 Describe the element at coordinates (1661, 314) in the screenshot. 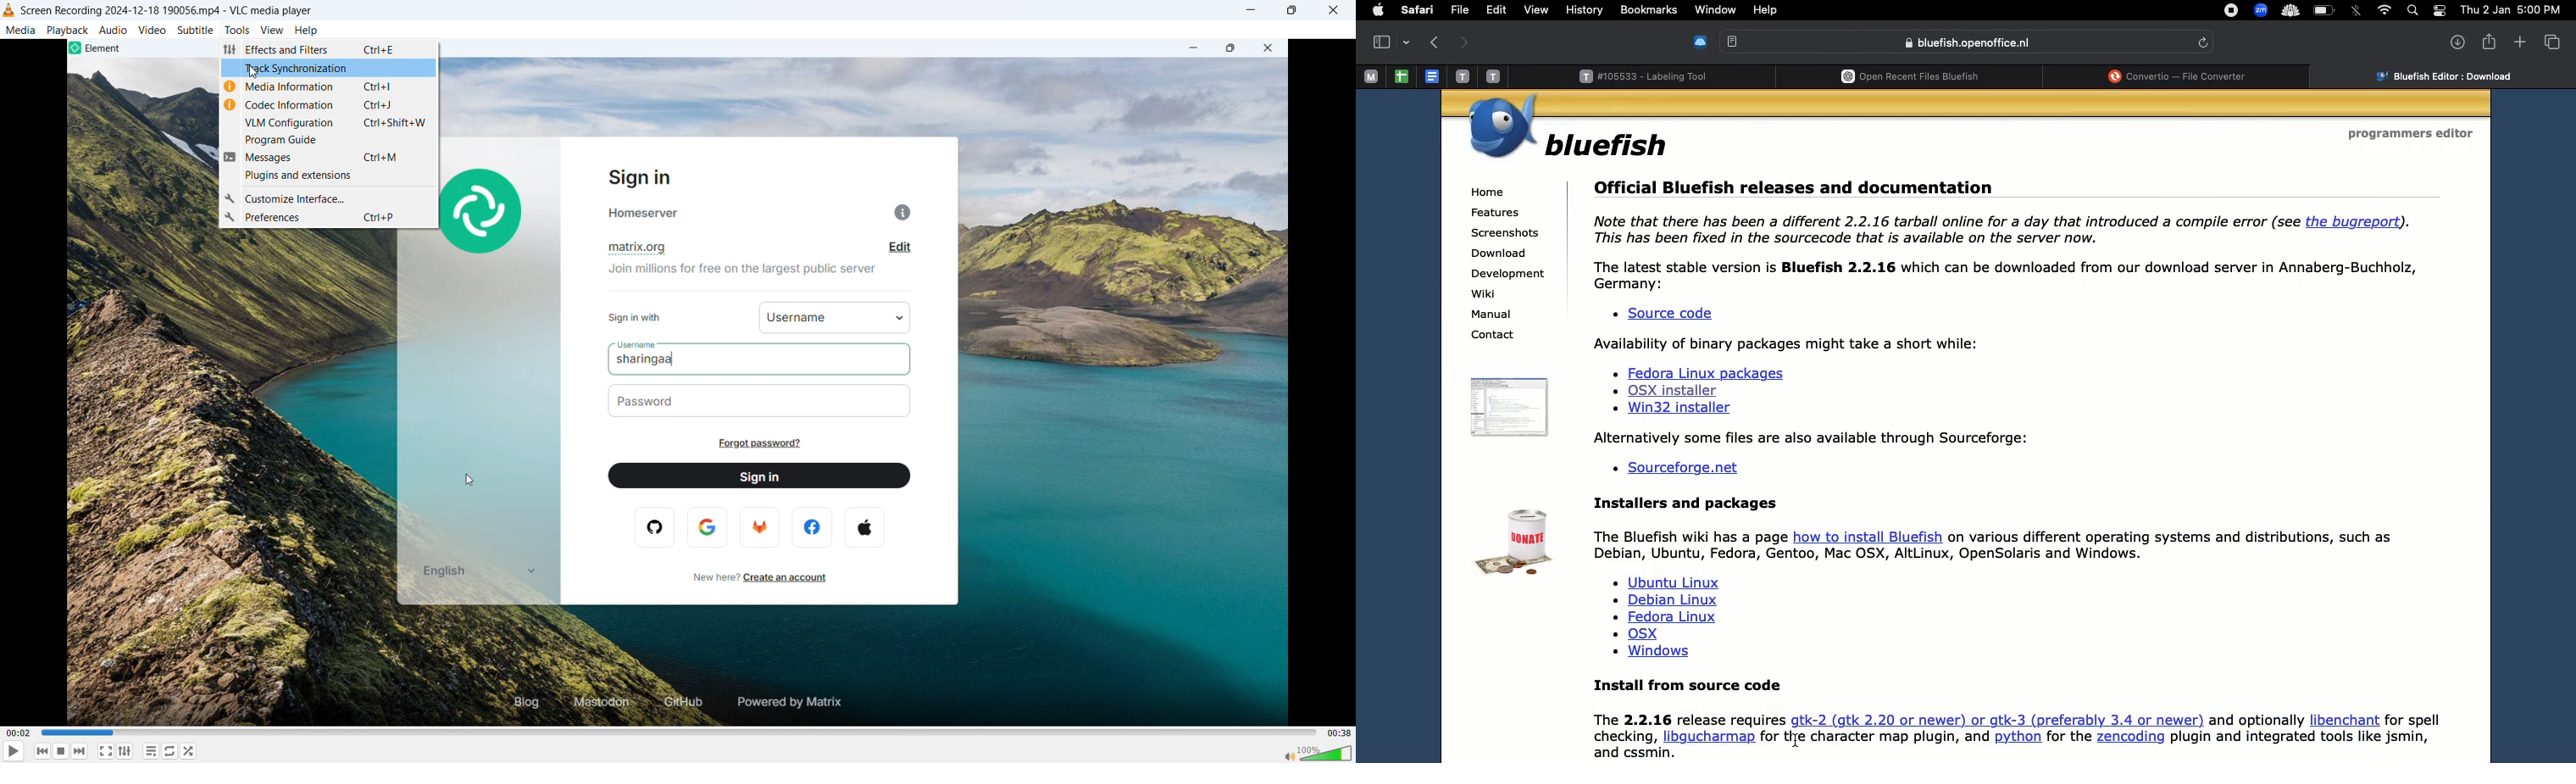

I see `source code` at that location.